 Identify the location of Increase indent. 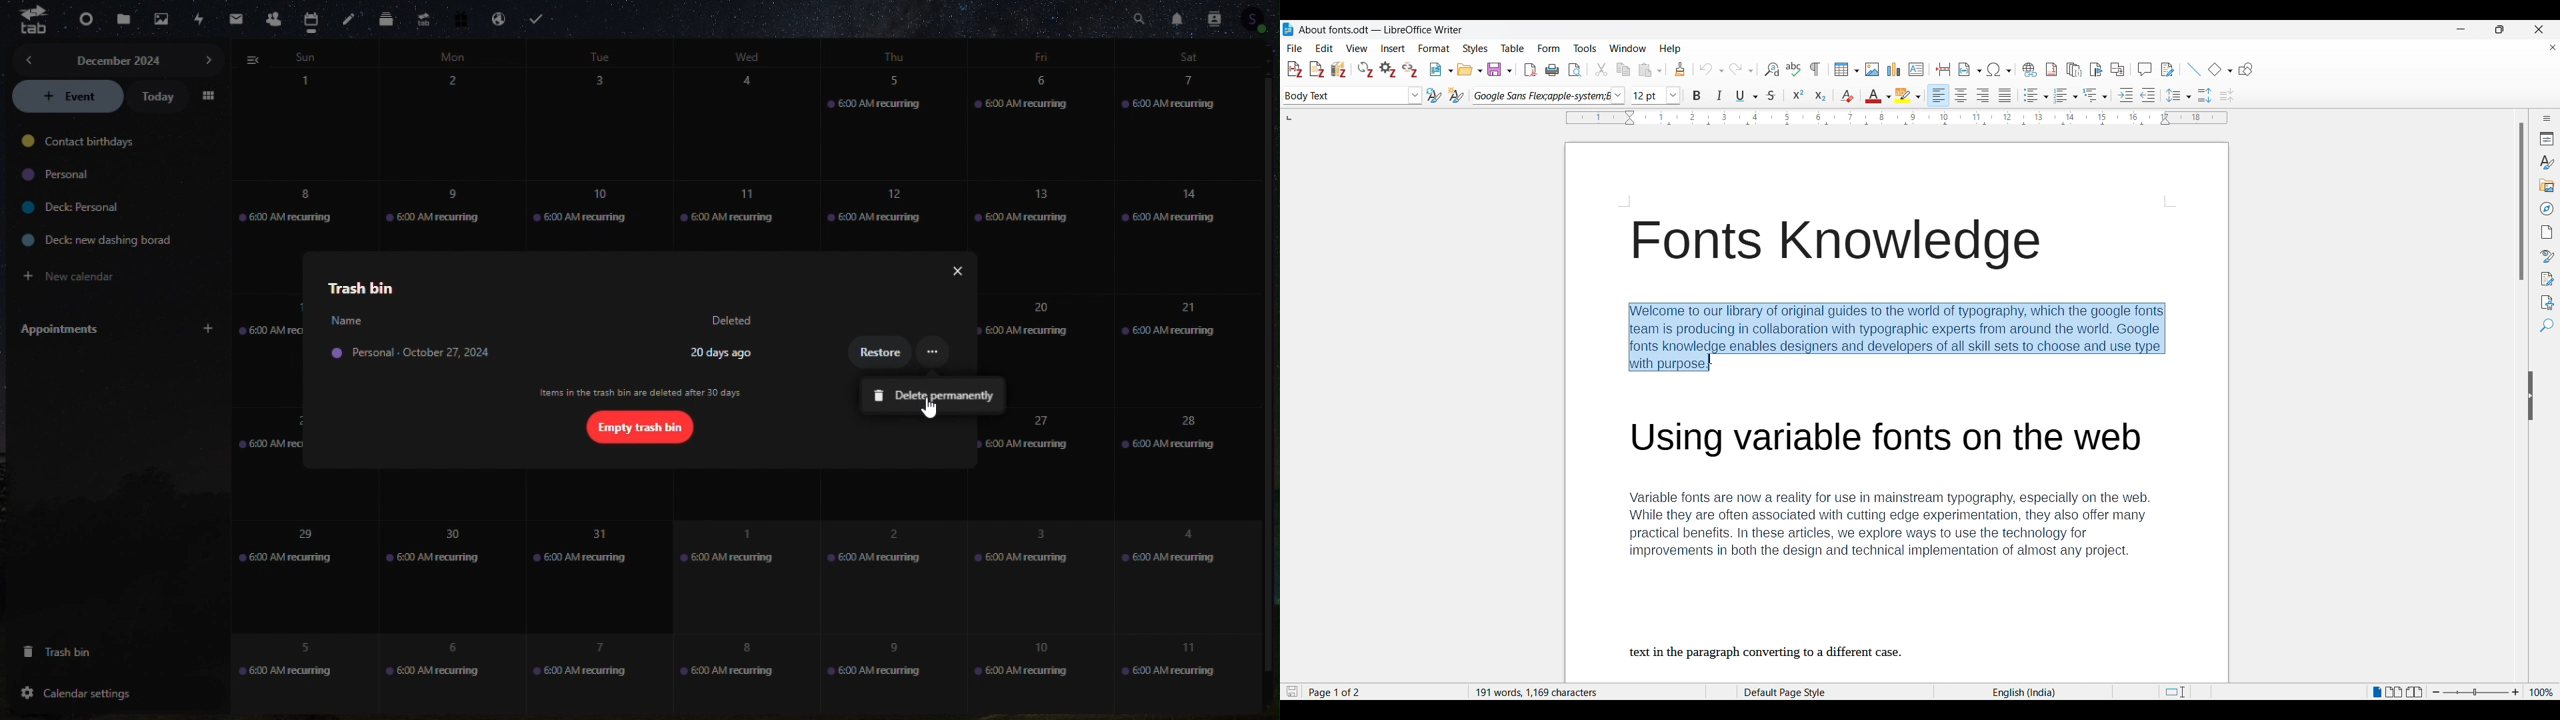
(2126, 95).